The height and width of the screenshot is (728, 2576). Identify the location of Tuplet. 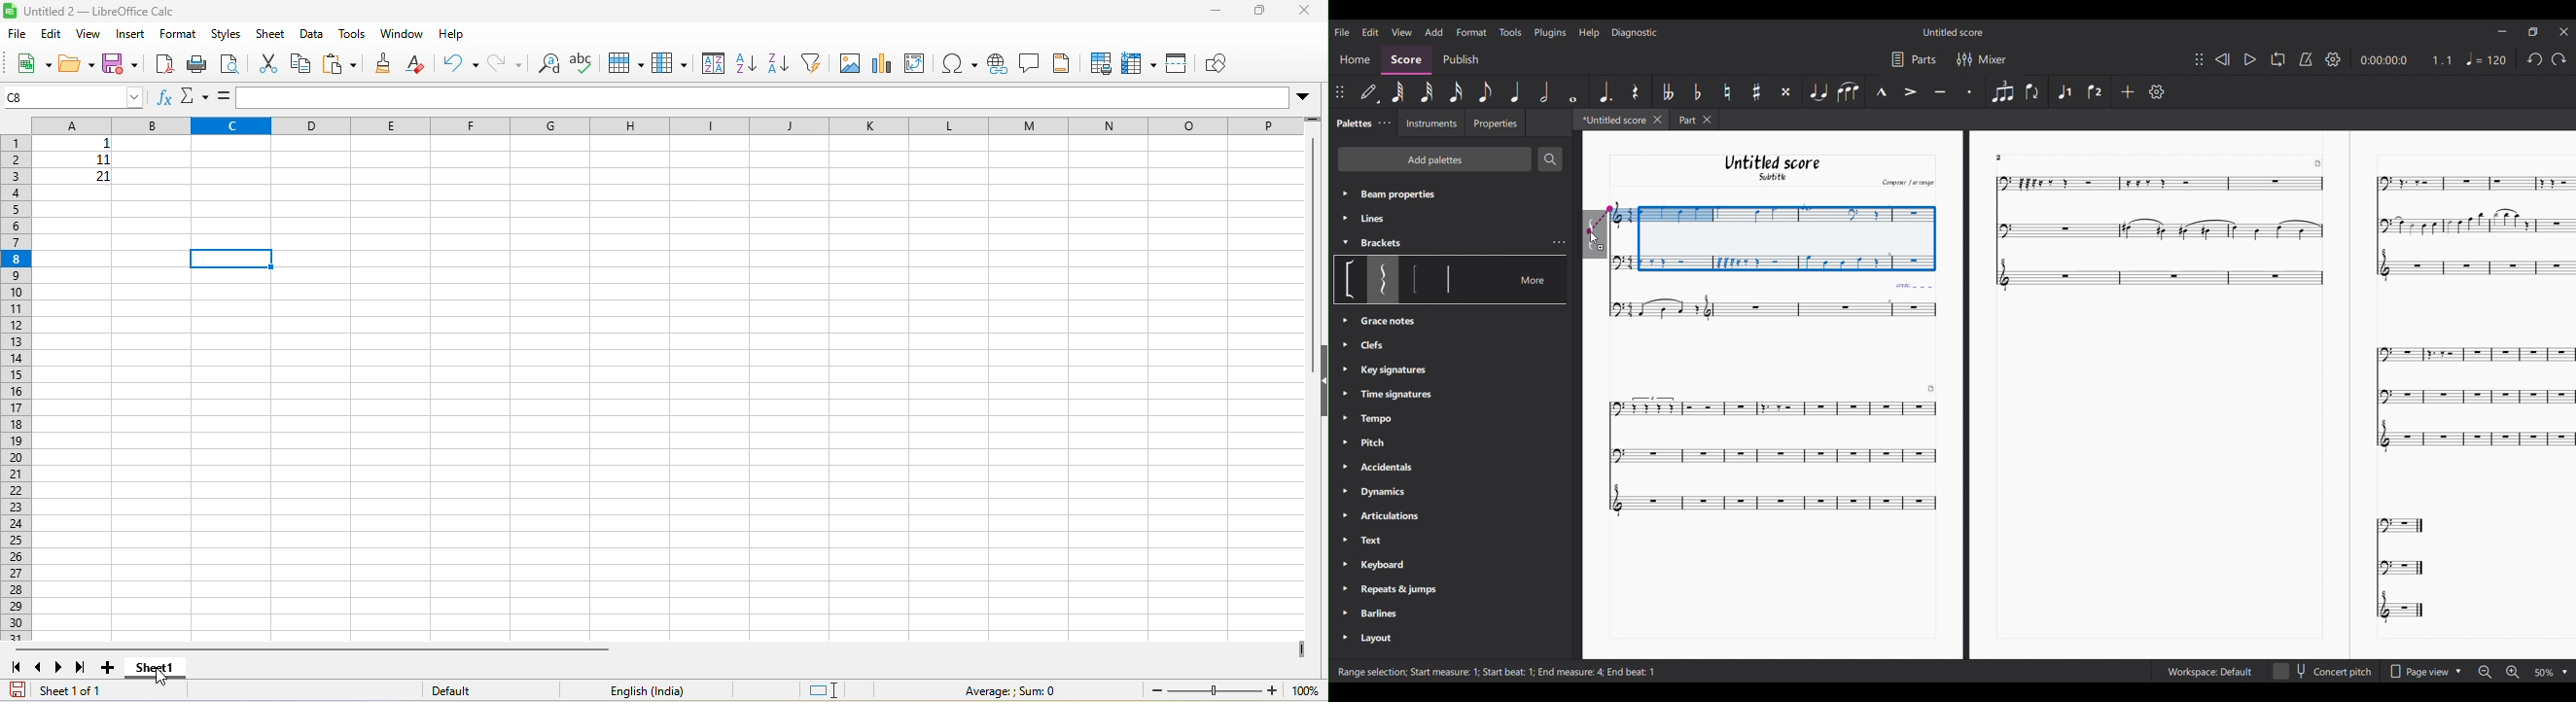
(2002, 91).